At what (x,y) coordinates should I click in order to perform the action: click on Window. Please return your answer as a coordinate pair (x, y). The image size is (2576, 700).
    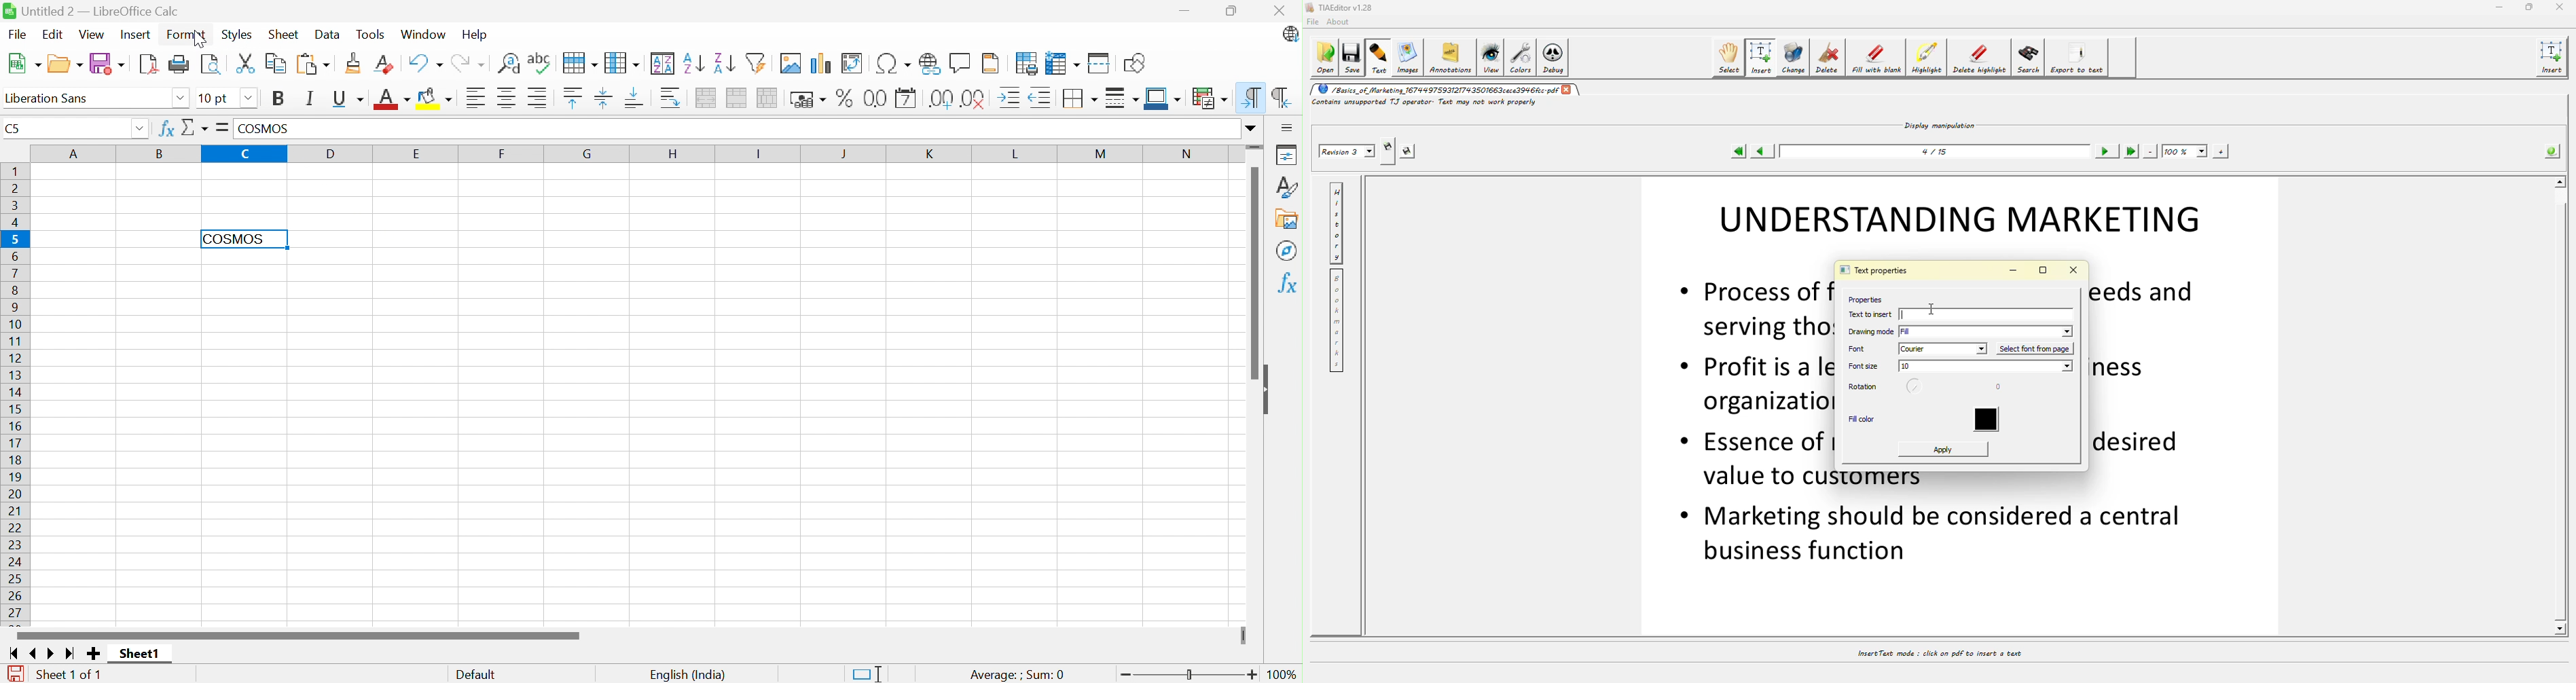
    Looking at the image, I should click on (425, 33).